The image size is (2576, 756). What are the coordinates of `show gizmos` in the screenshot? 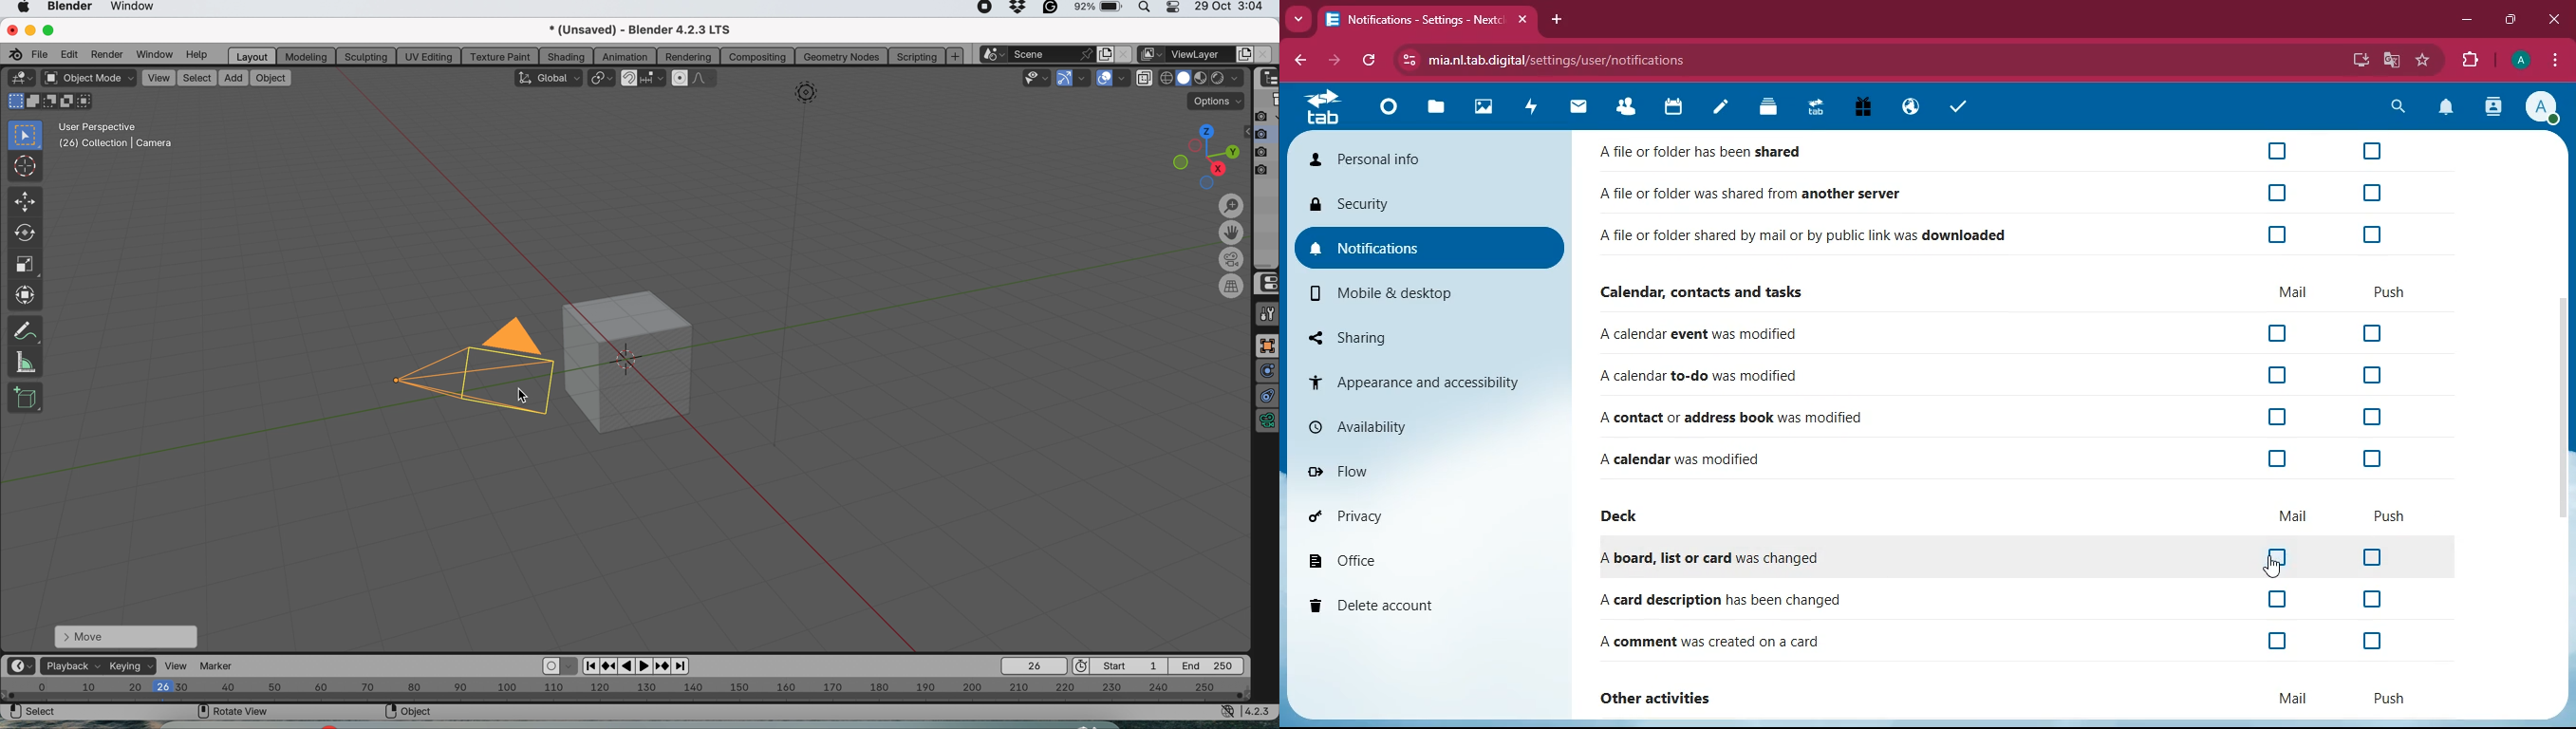 It's located at (1065, 79).